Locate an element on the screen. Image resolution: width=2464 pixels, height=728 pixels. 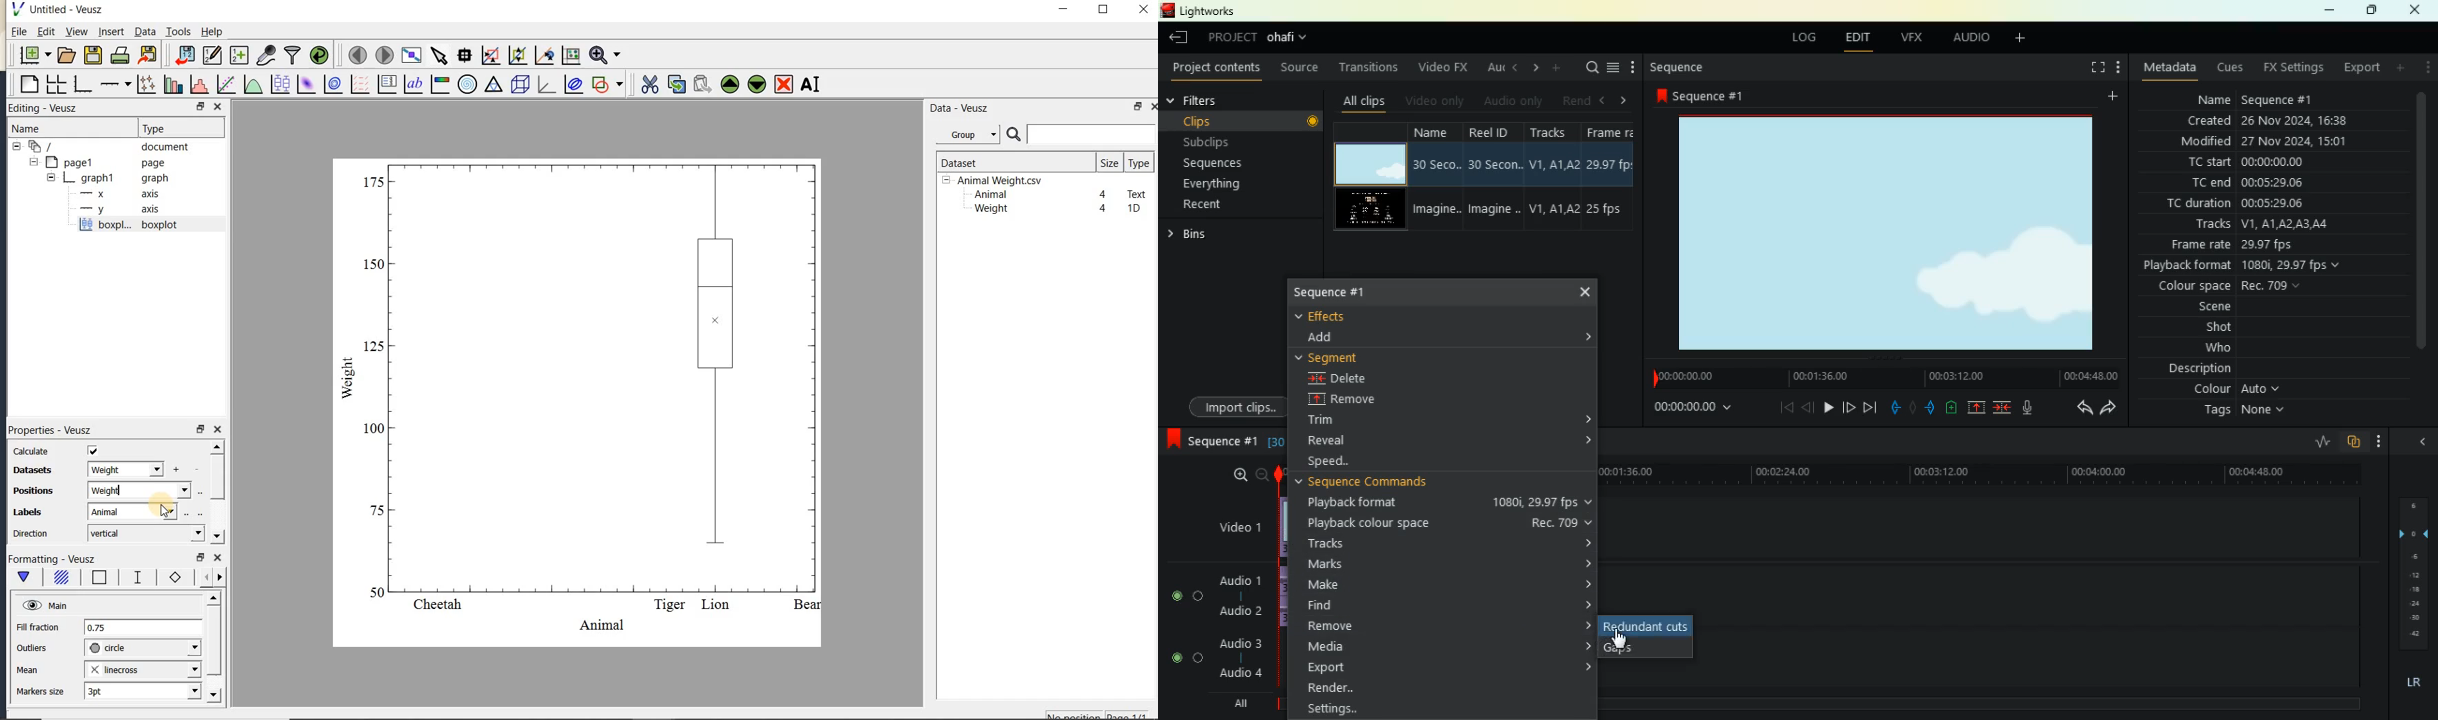
Main is located at coordinates (45, 604).